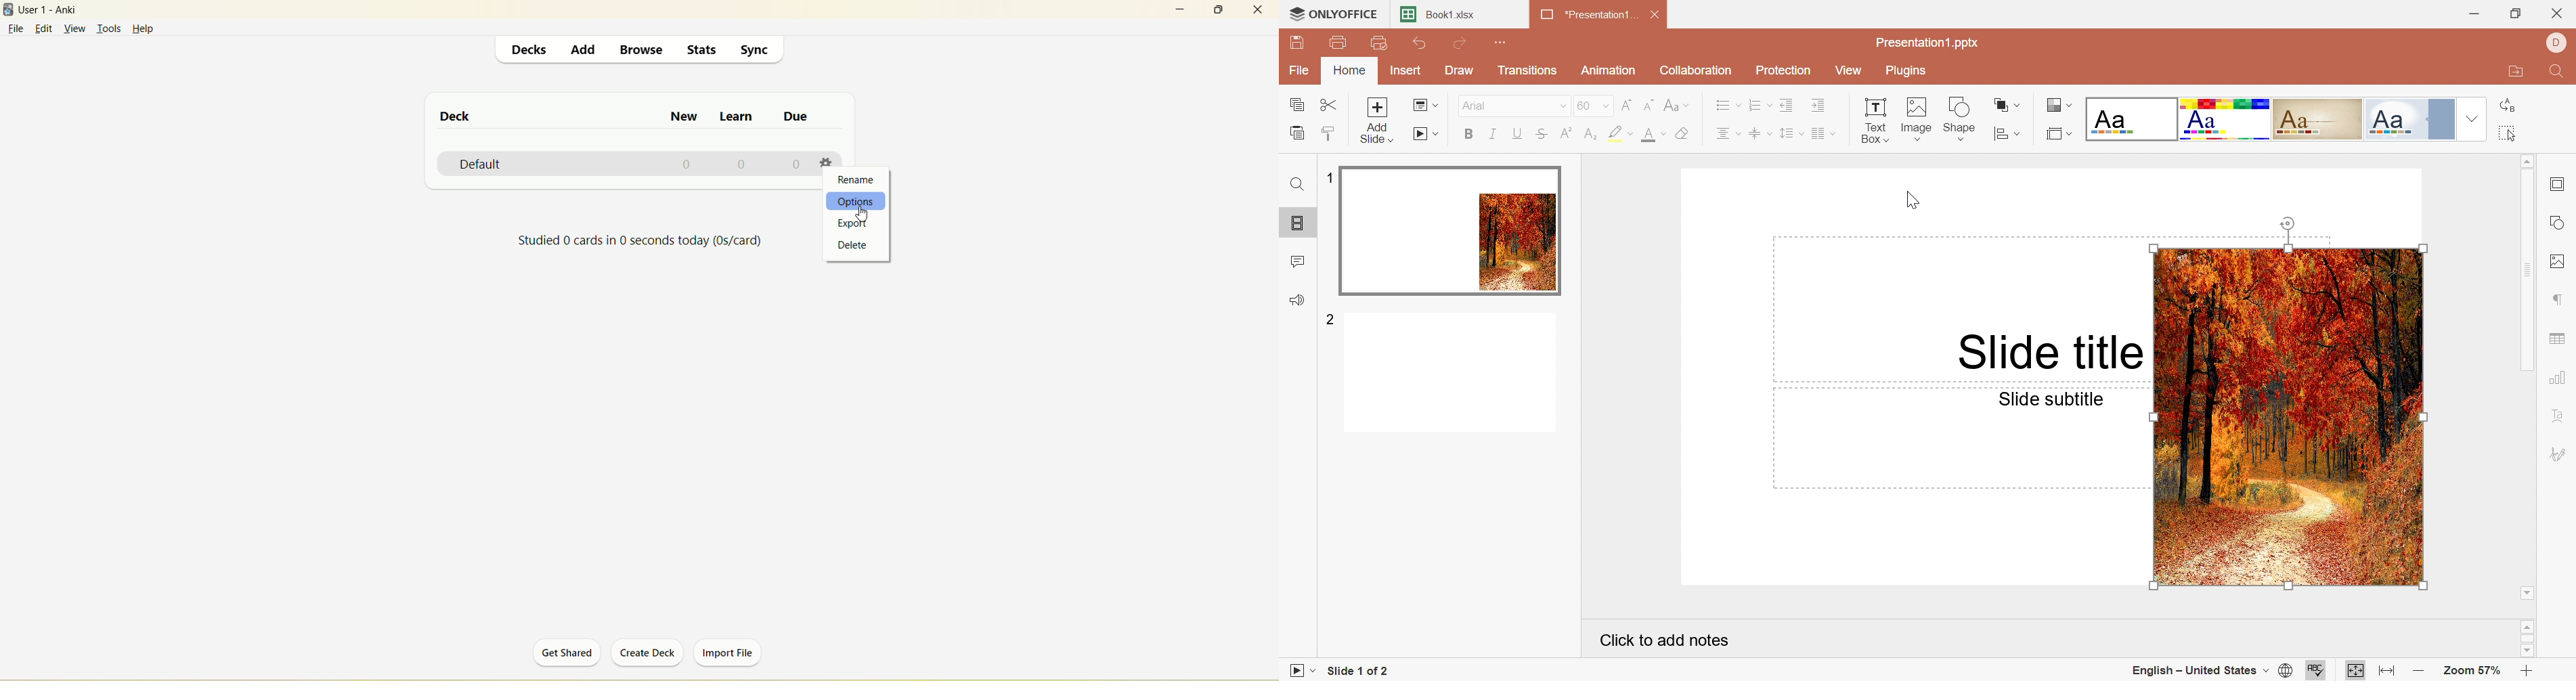 This screenshot has height=700, width=2576. What do you see at coordinates (1328, 104) in the screenshot?
I see `Cut` at bounding box center [1328, 104].